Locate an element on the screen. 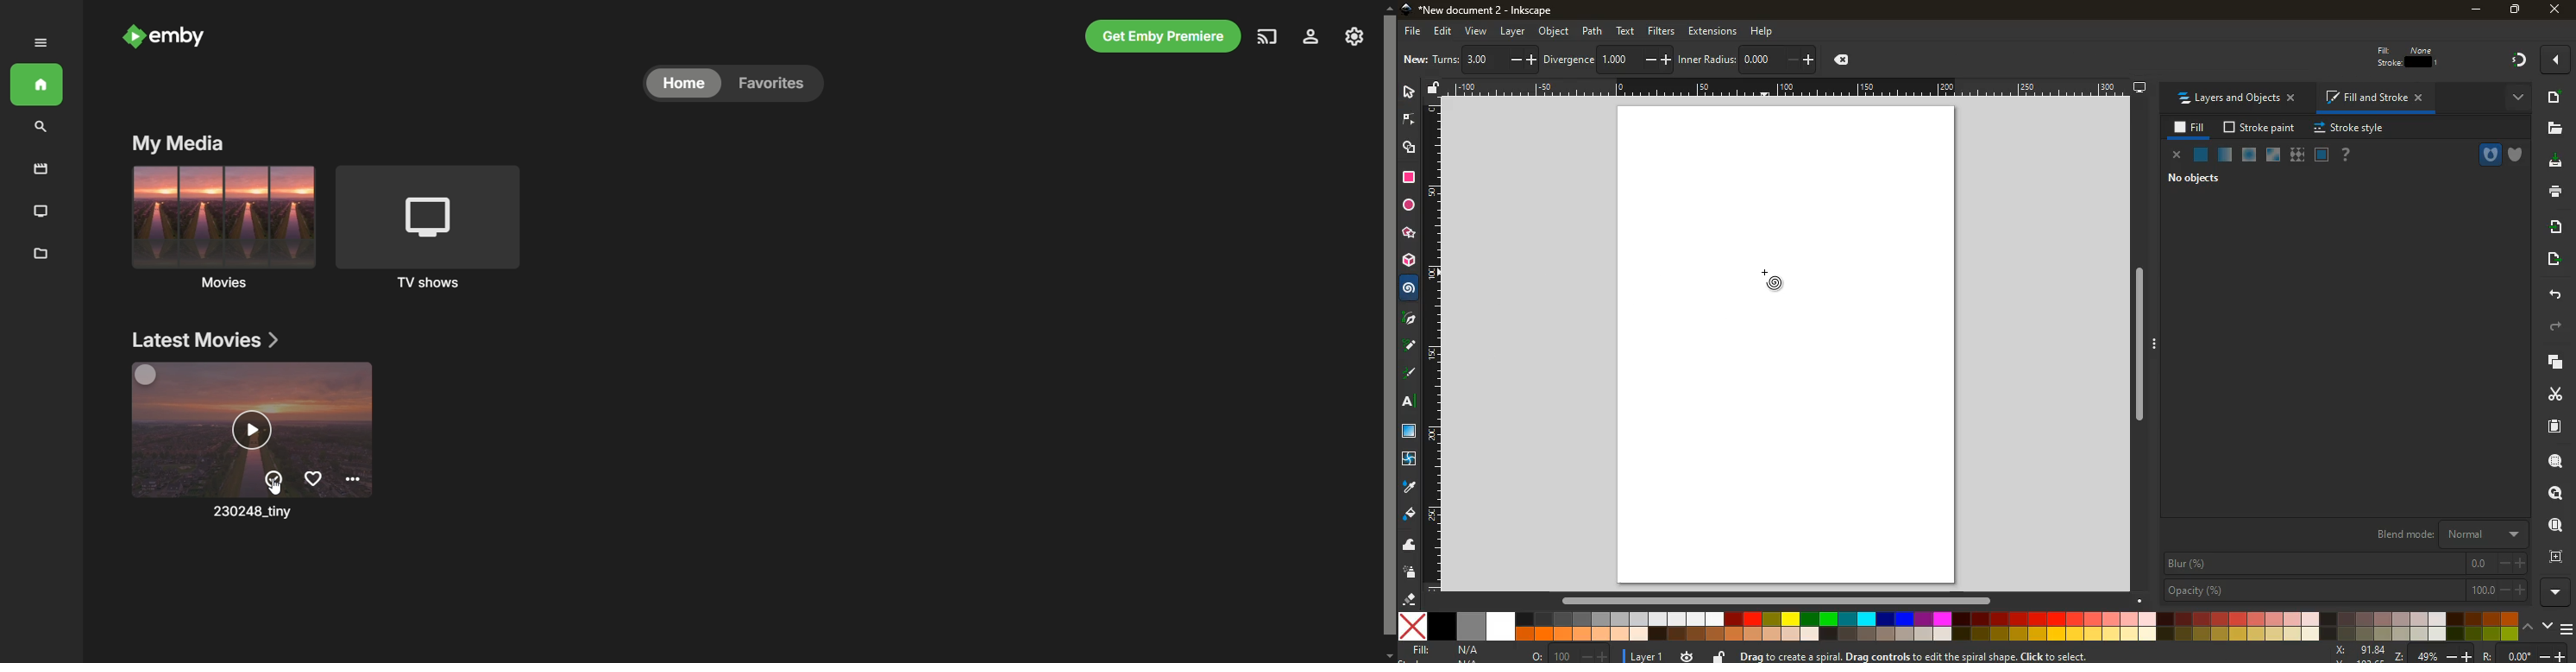  fill is located at coordinates (1449, 652).